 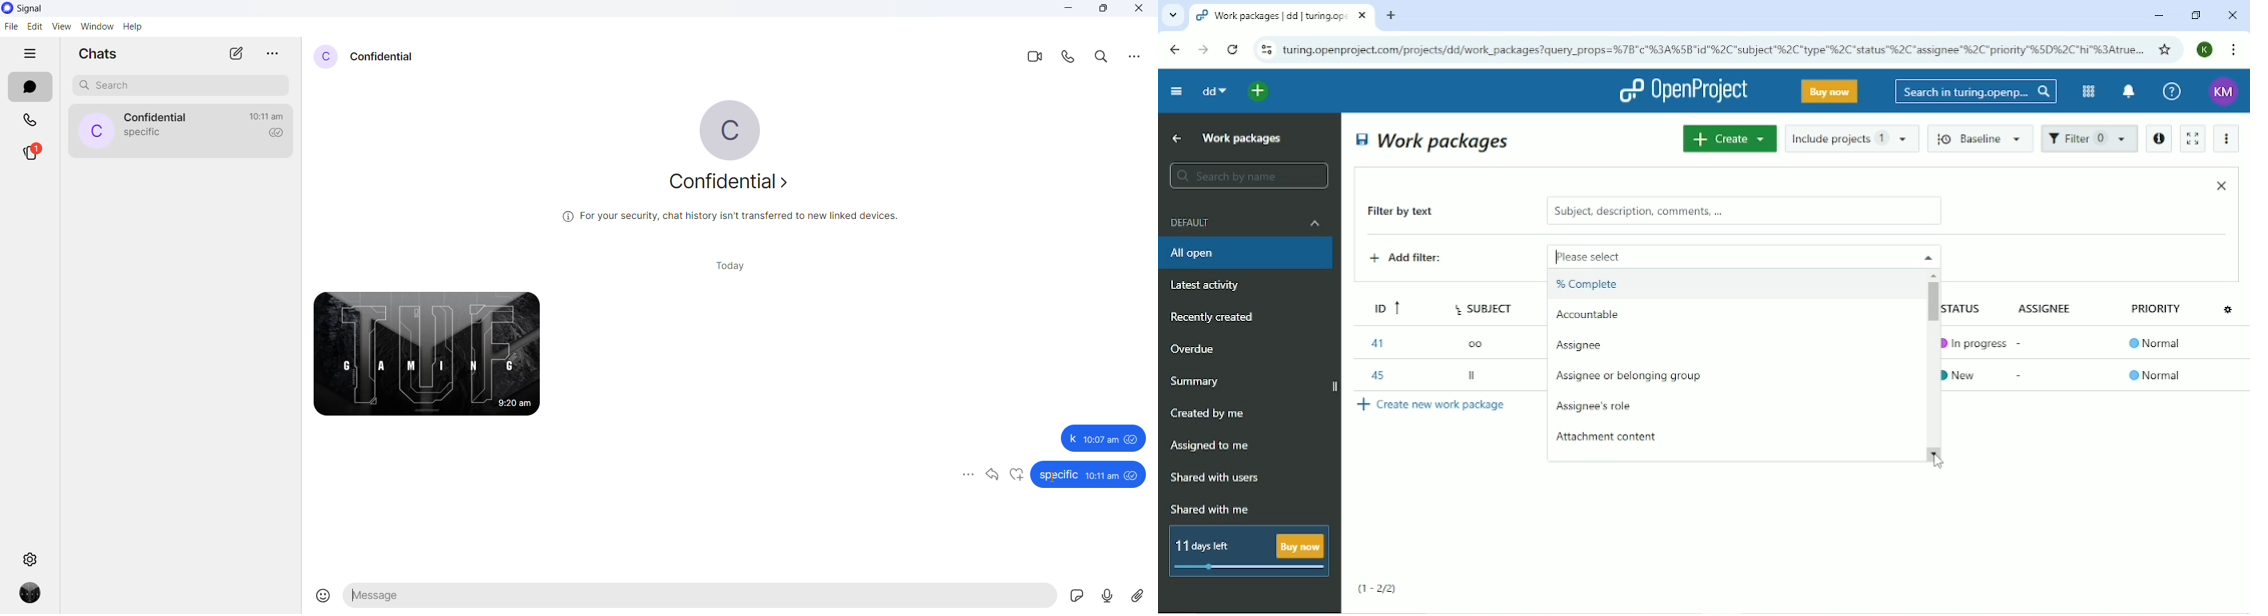 What do you see at coordinates (428, 355) in the screenshot?
I see `photo received` at bounding box center [428, 355].